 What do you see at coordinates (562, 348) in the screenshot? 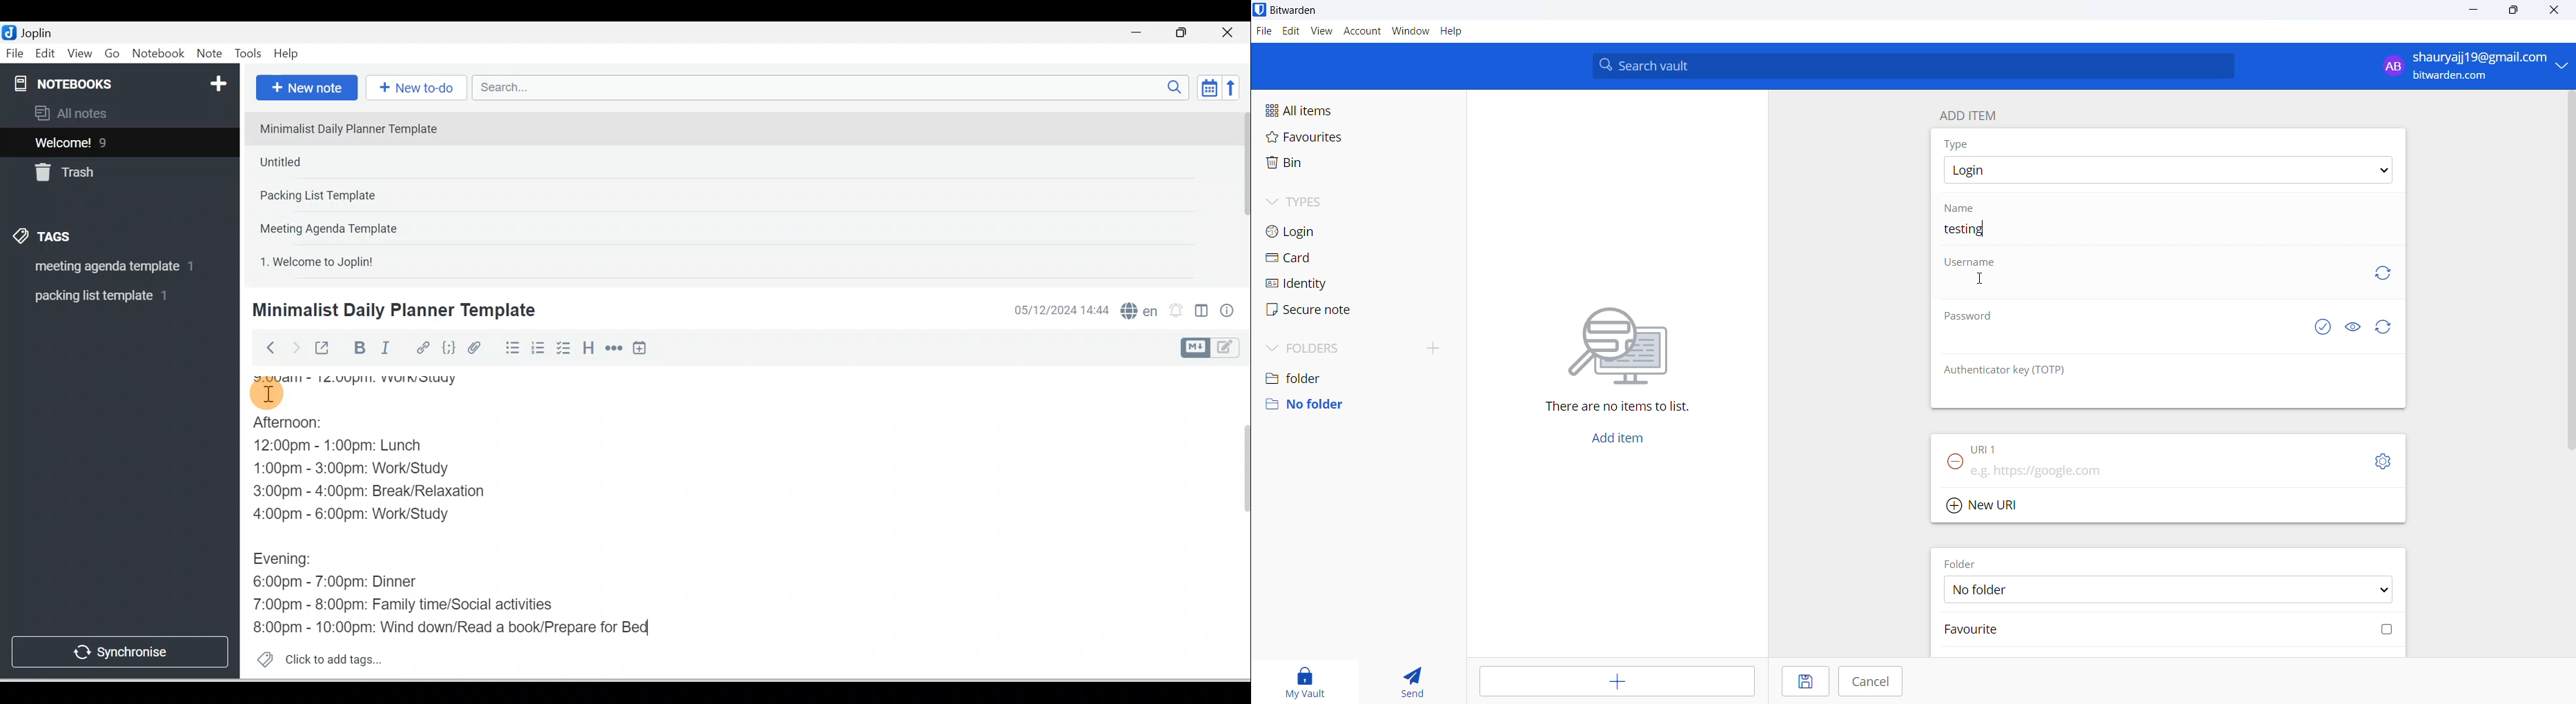
I see `Checkbox` at bounding box center [562, 348].